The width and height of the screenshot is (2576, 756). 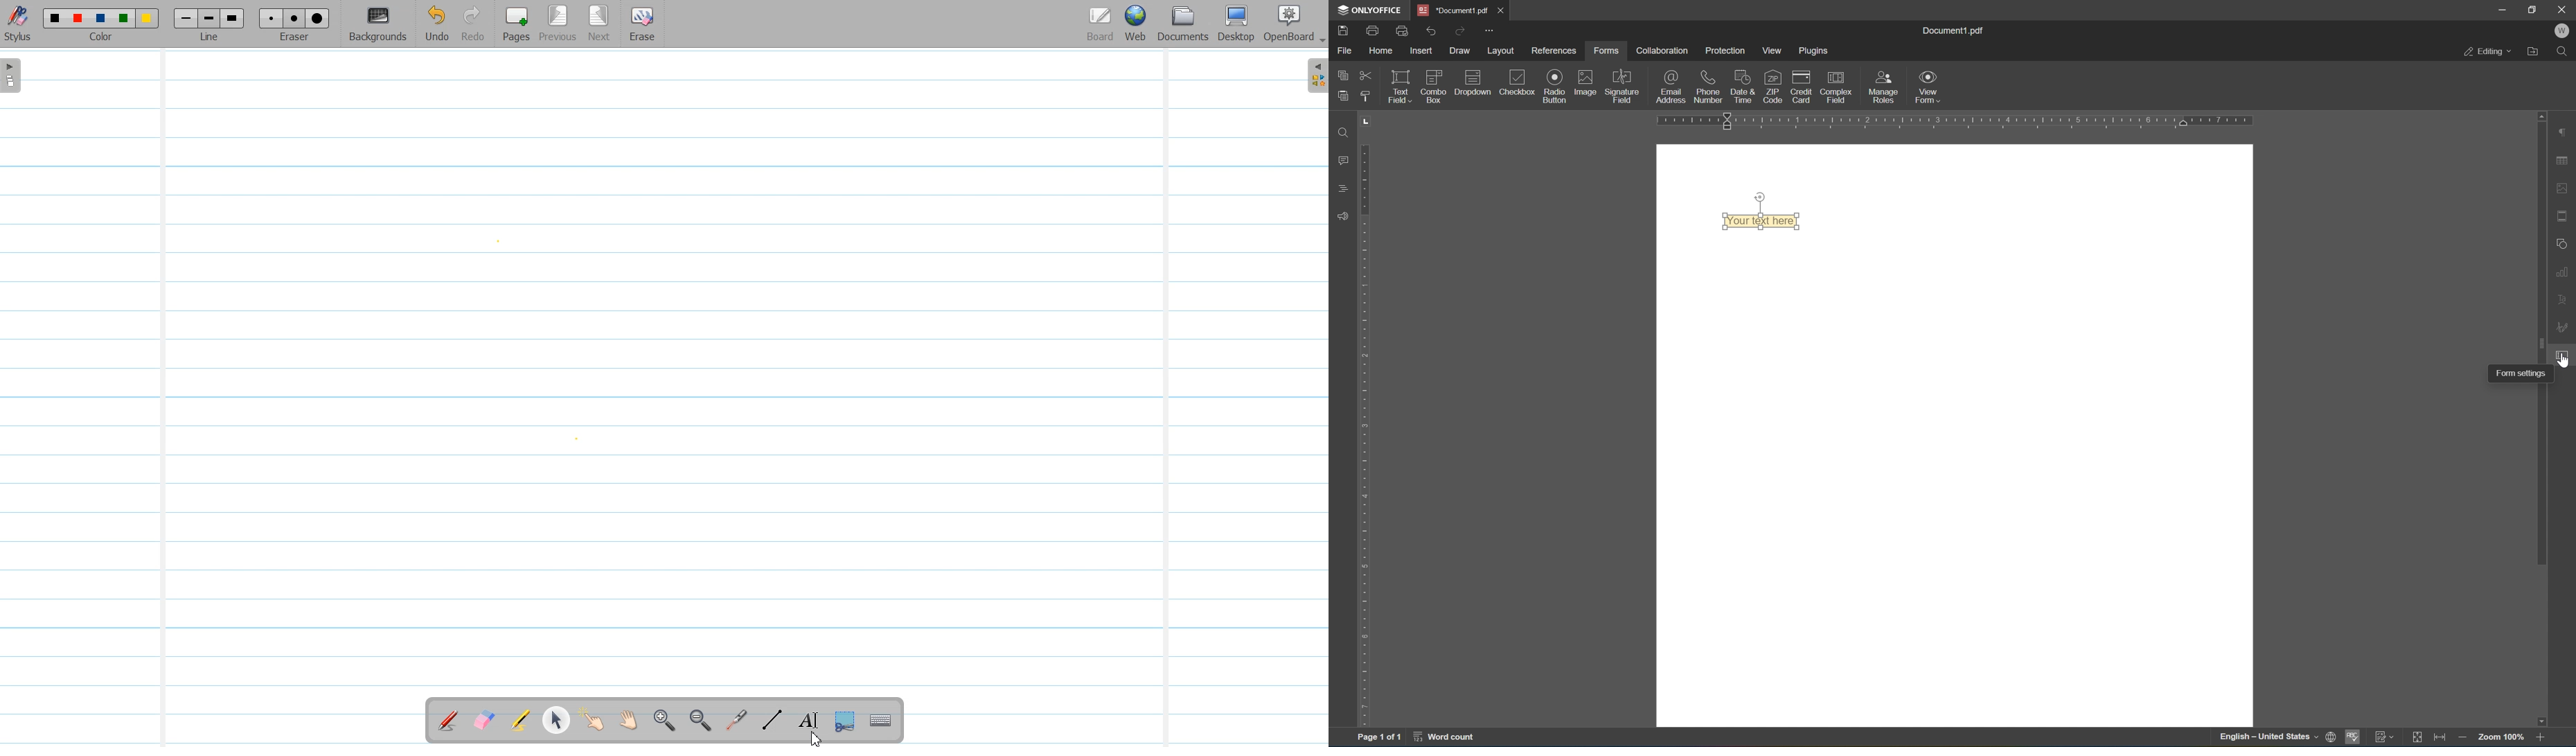 What do you see at coordinates (1456, 101) in the screenshot?
I see `insert fixed text field` at bounding box center [1456, 101].